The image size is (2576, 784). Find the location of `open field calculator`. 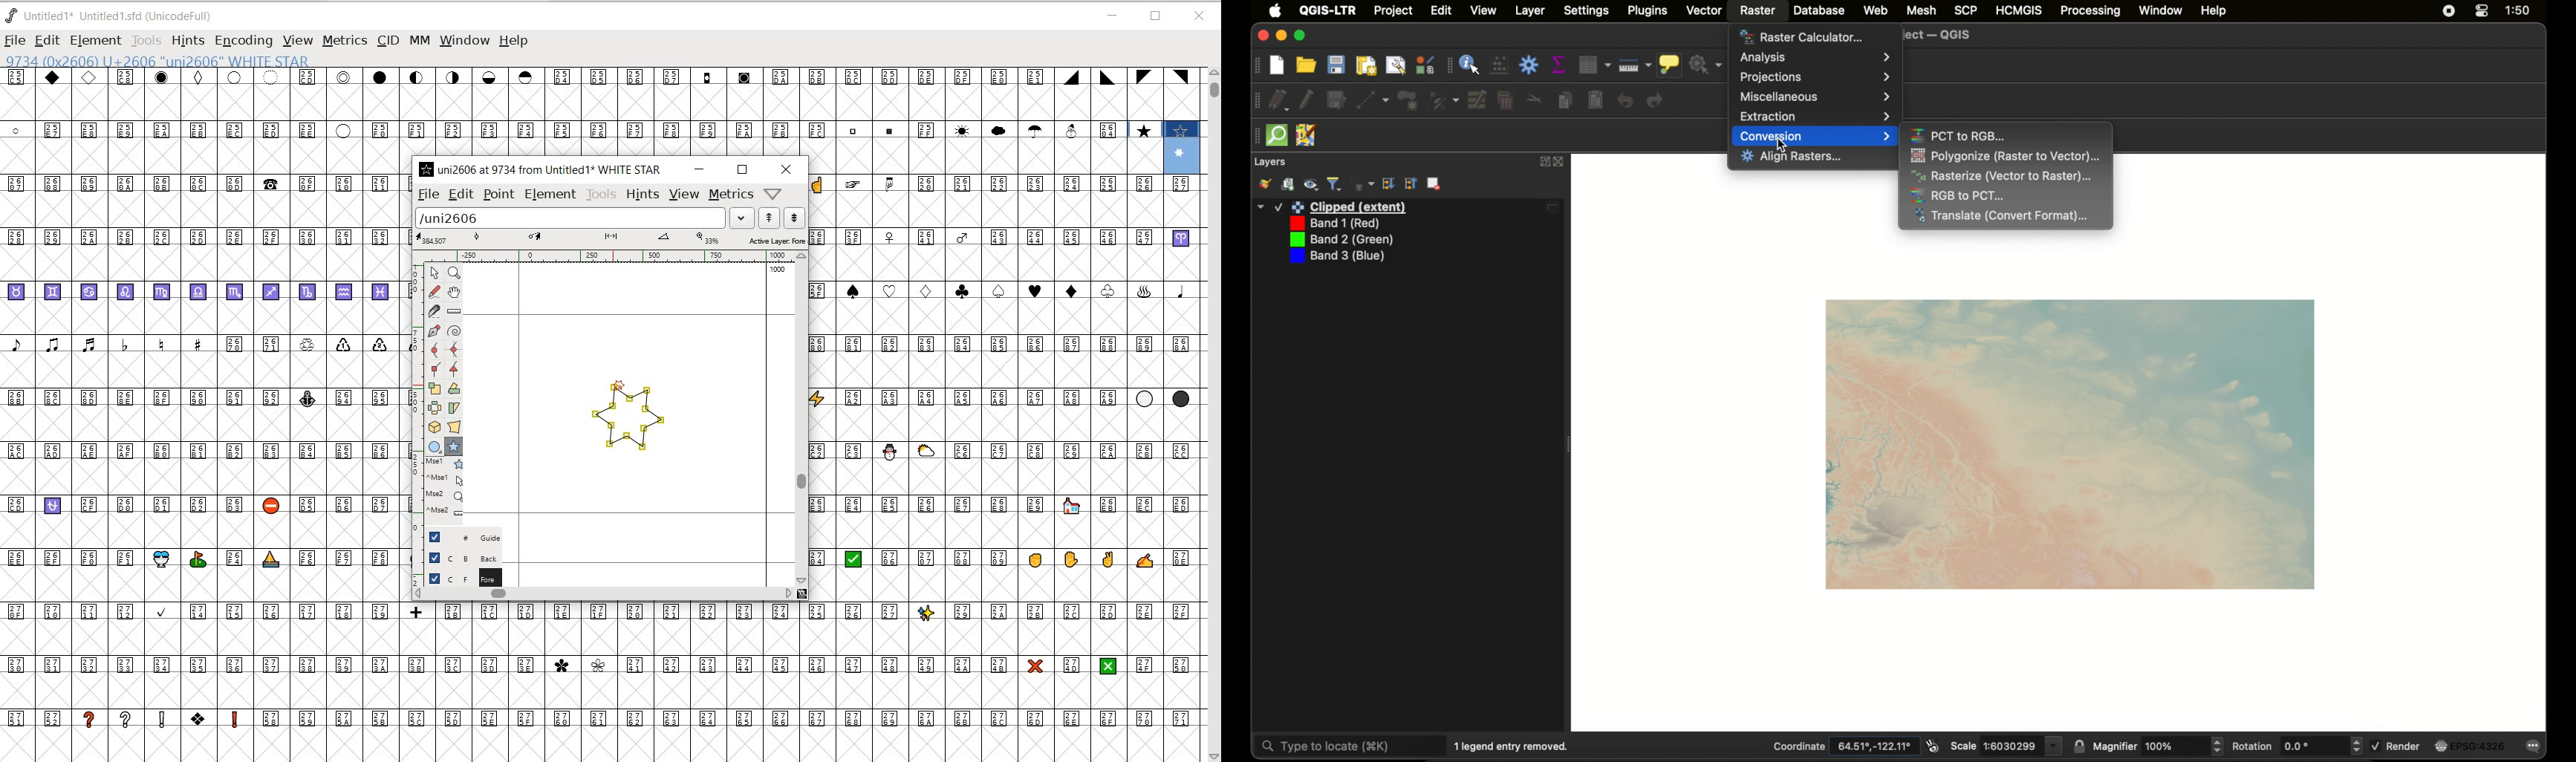

open field calculator is located at coordinates (1498, 64).